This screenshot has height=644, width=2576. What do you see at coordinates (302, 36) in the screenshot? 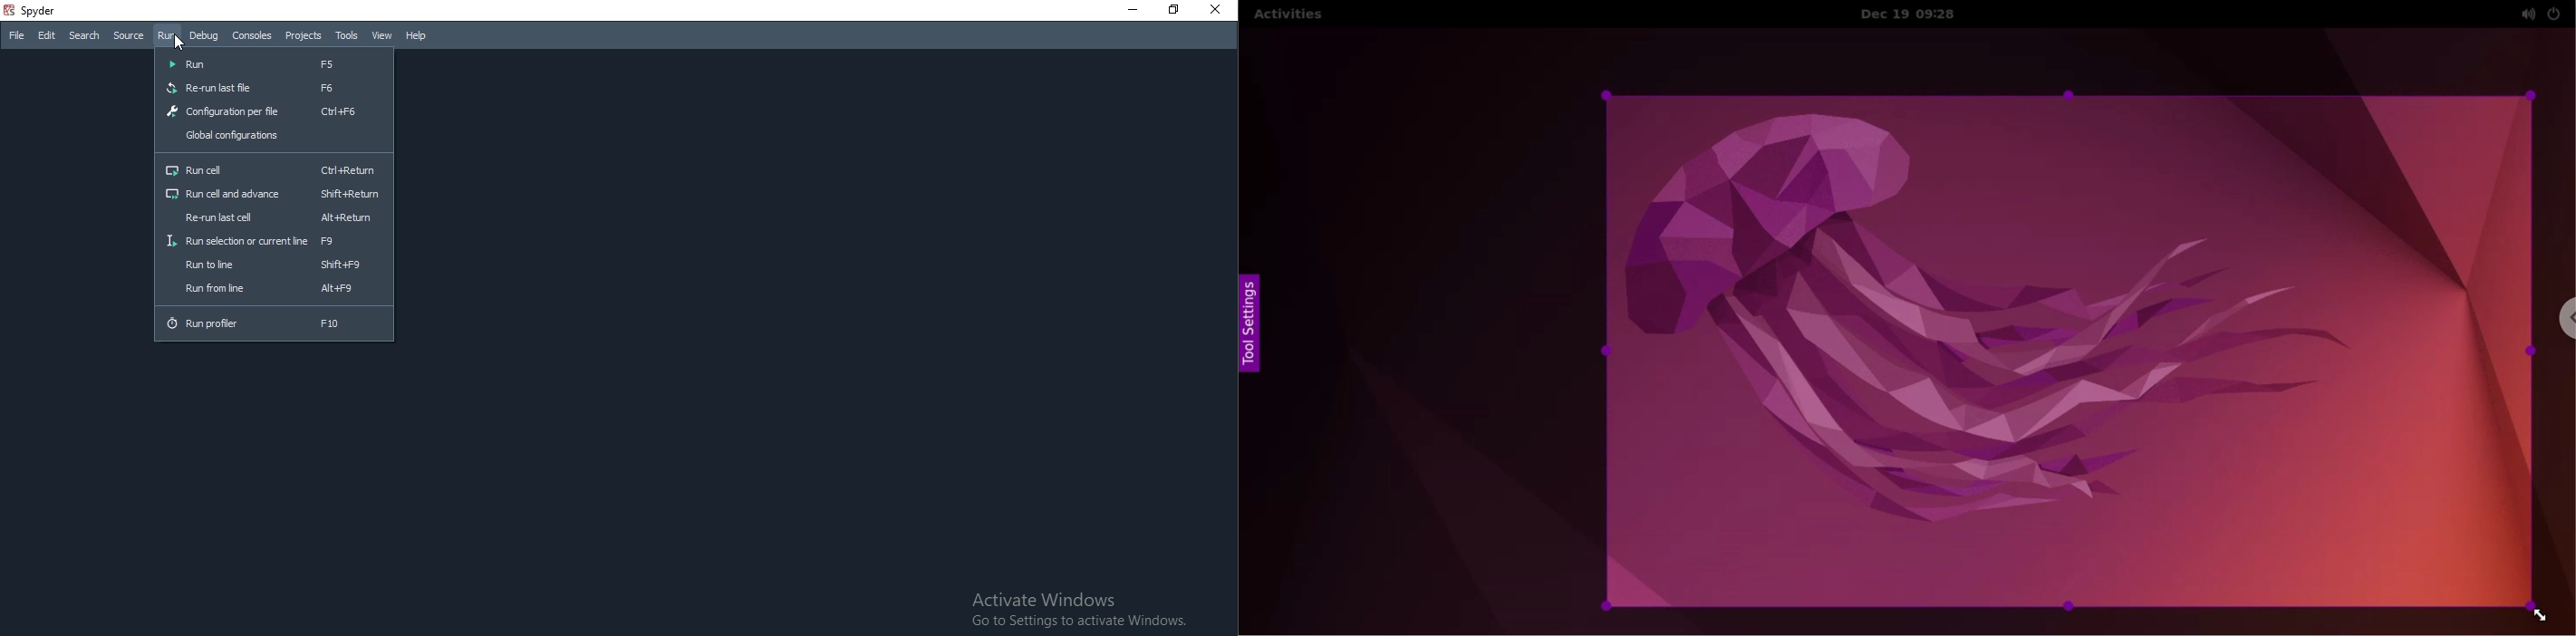
I see `Projects` at bounding box center [302, 36].